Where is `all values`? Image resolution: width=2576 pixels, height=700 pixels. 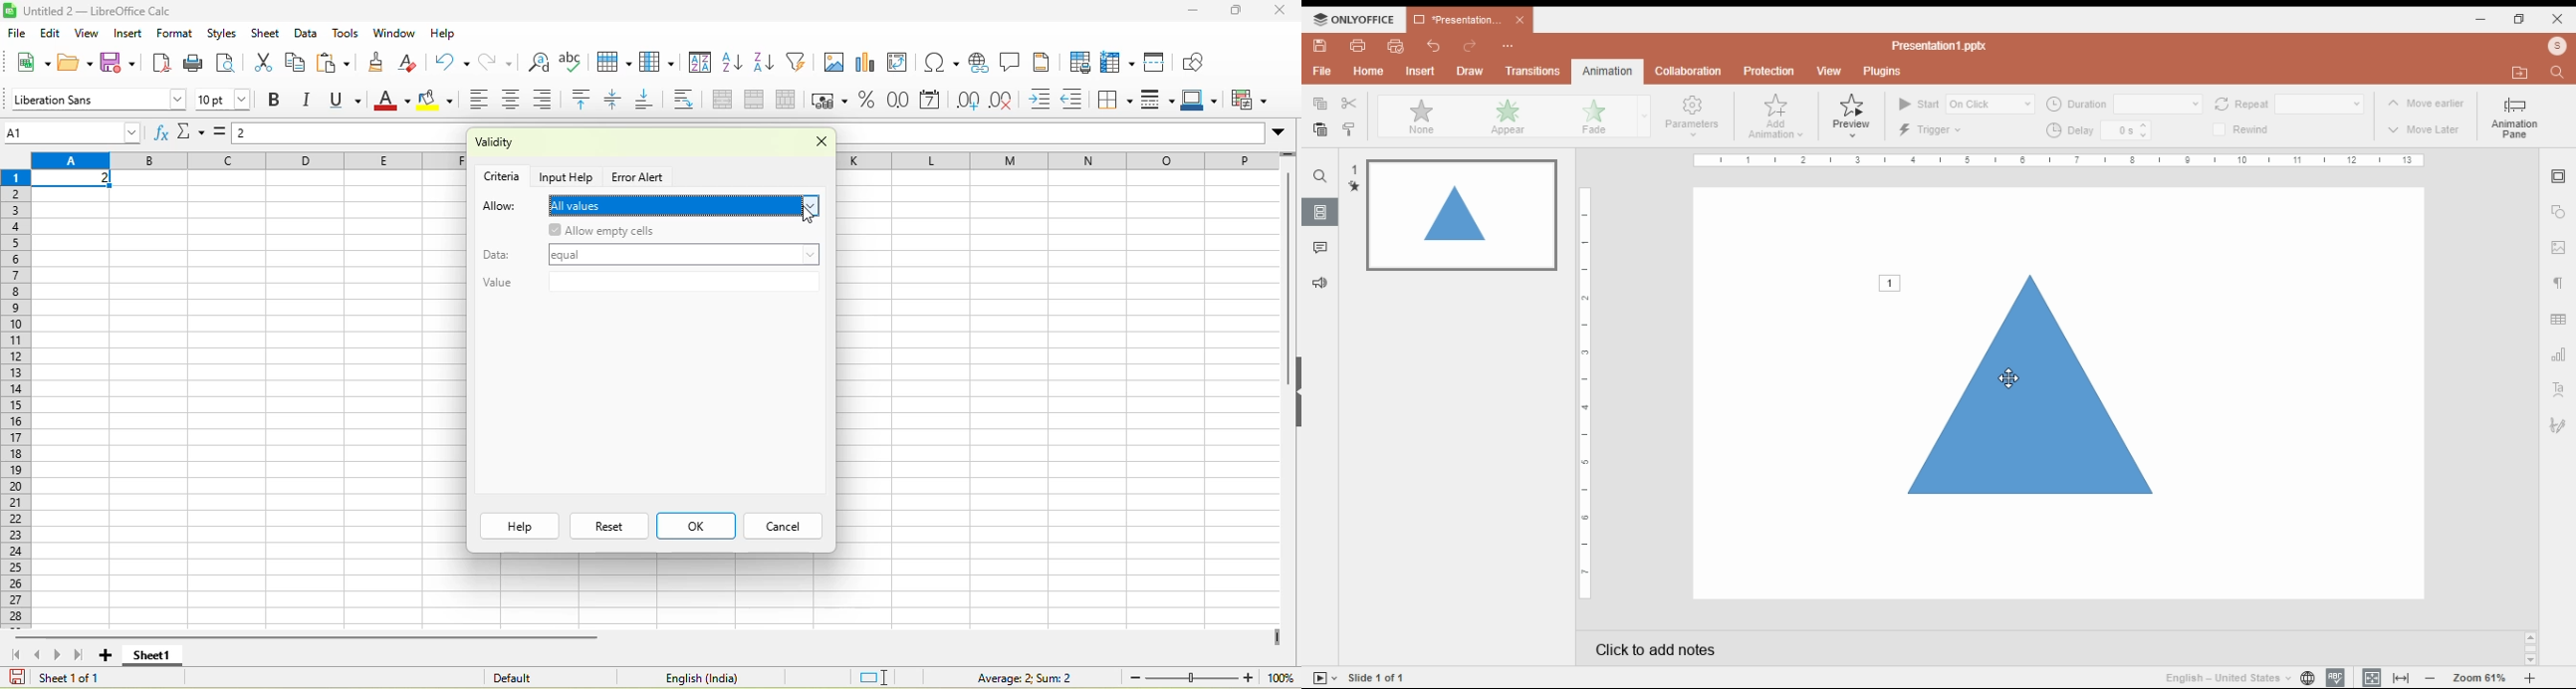
all values is located at coordinates (686, 206).